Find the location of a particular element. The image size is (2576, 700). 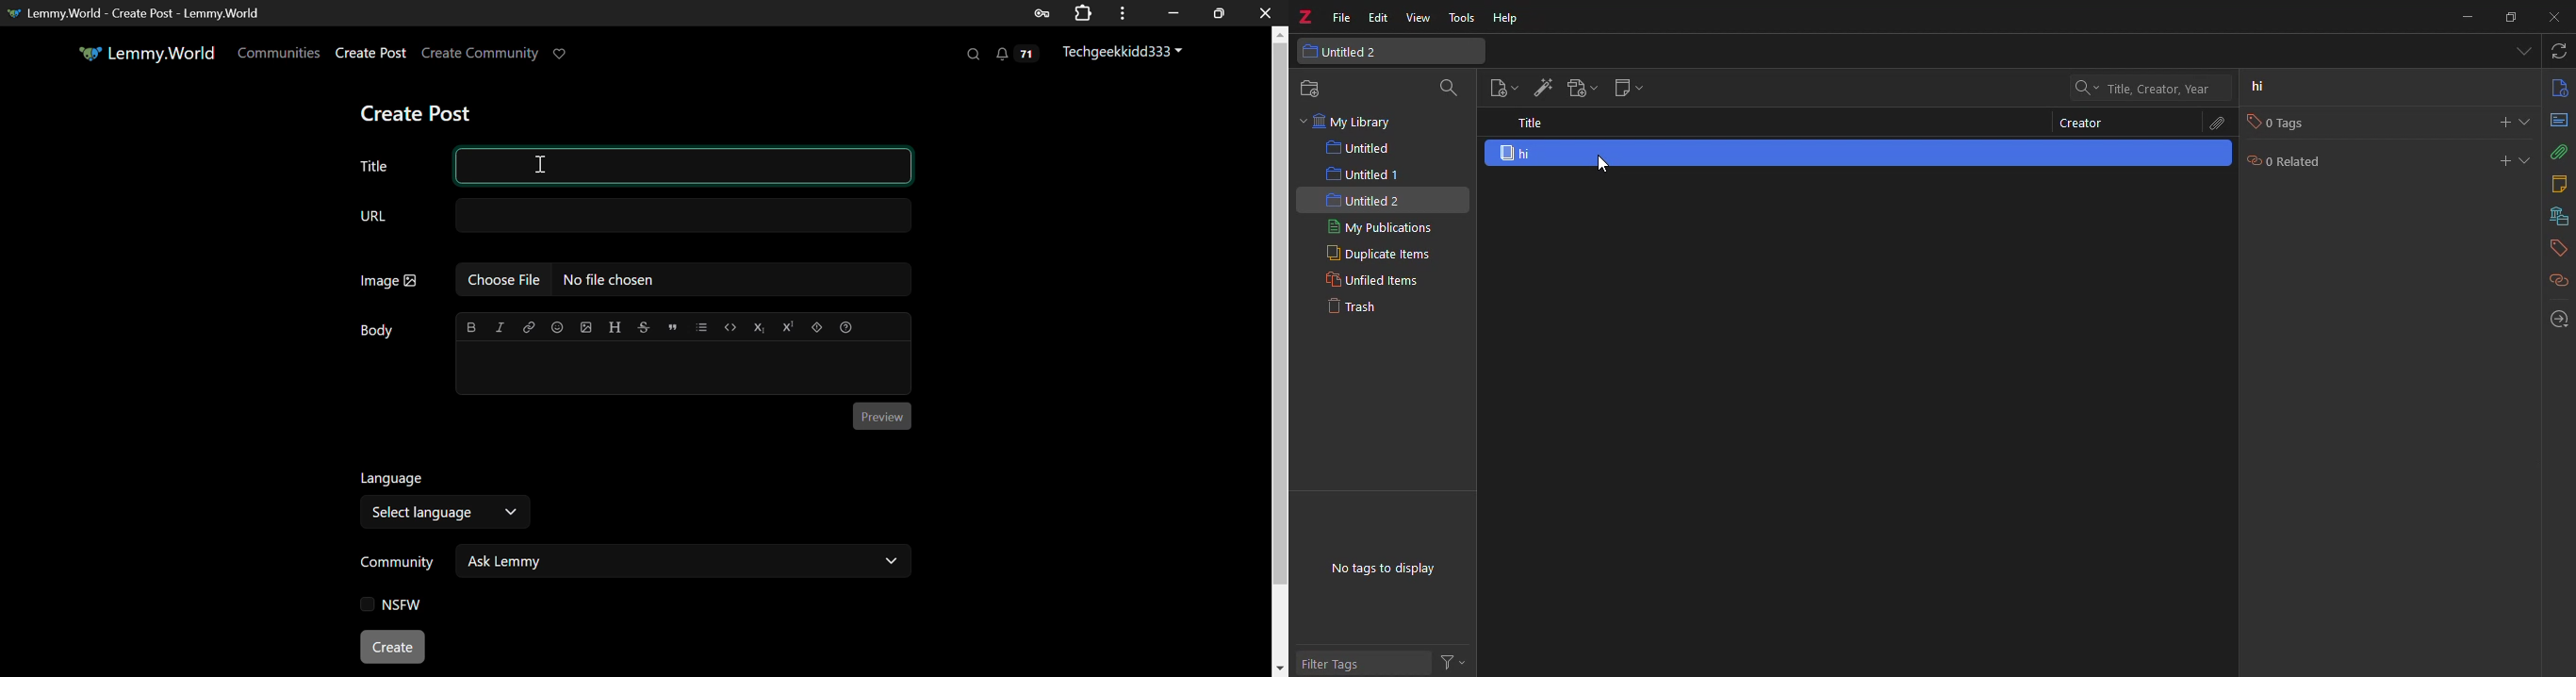

Insert Image is located at coordinates (585, 327).